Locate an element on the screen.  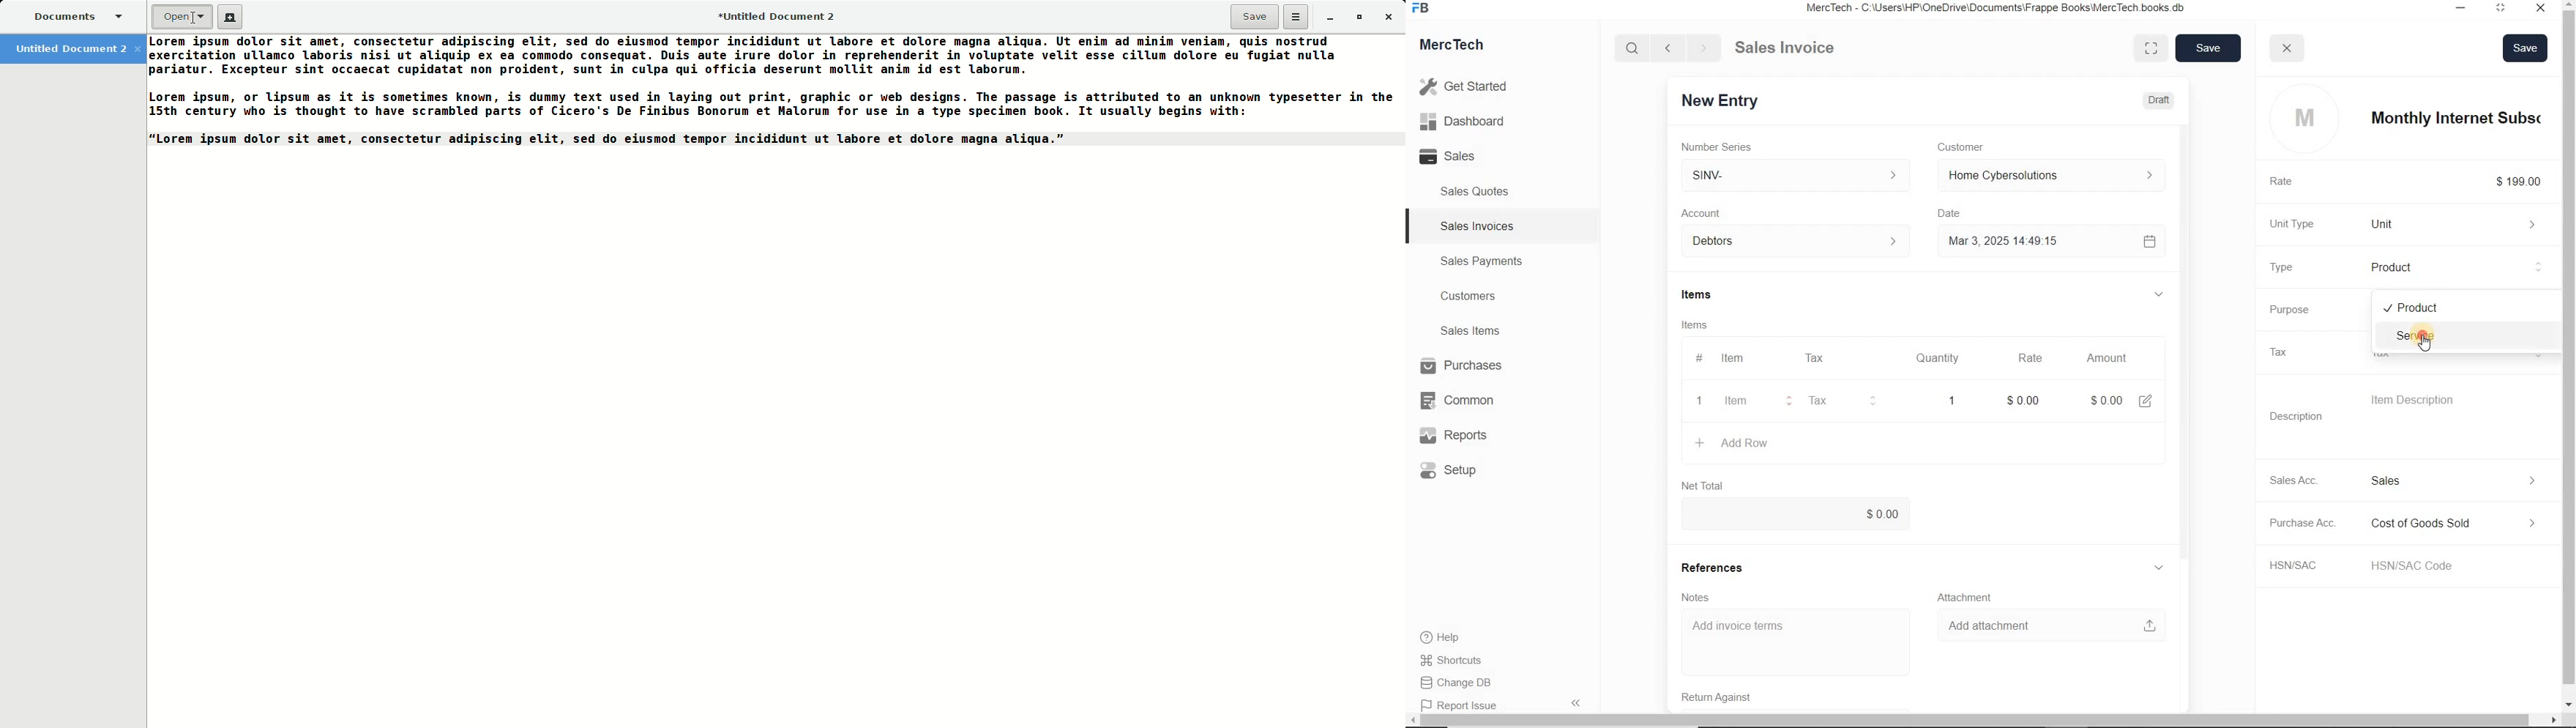
Shortcuts is located at coordinates (1458, 661).